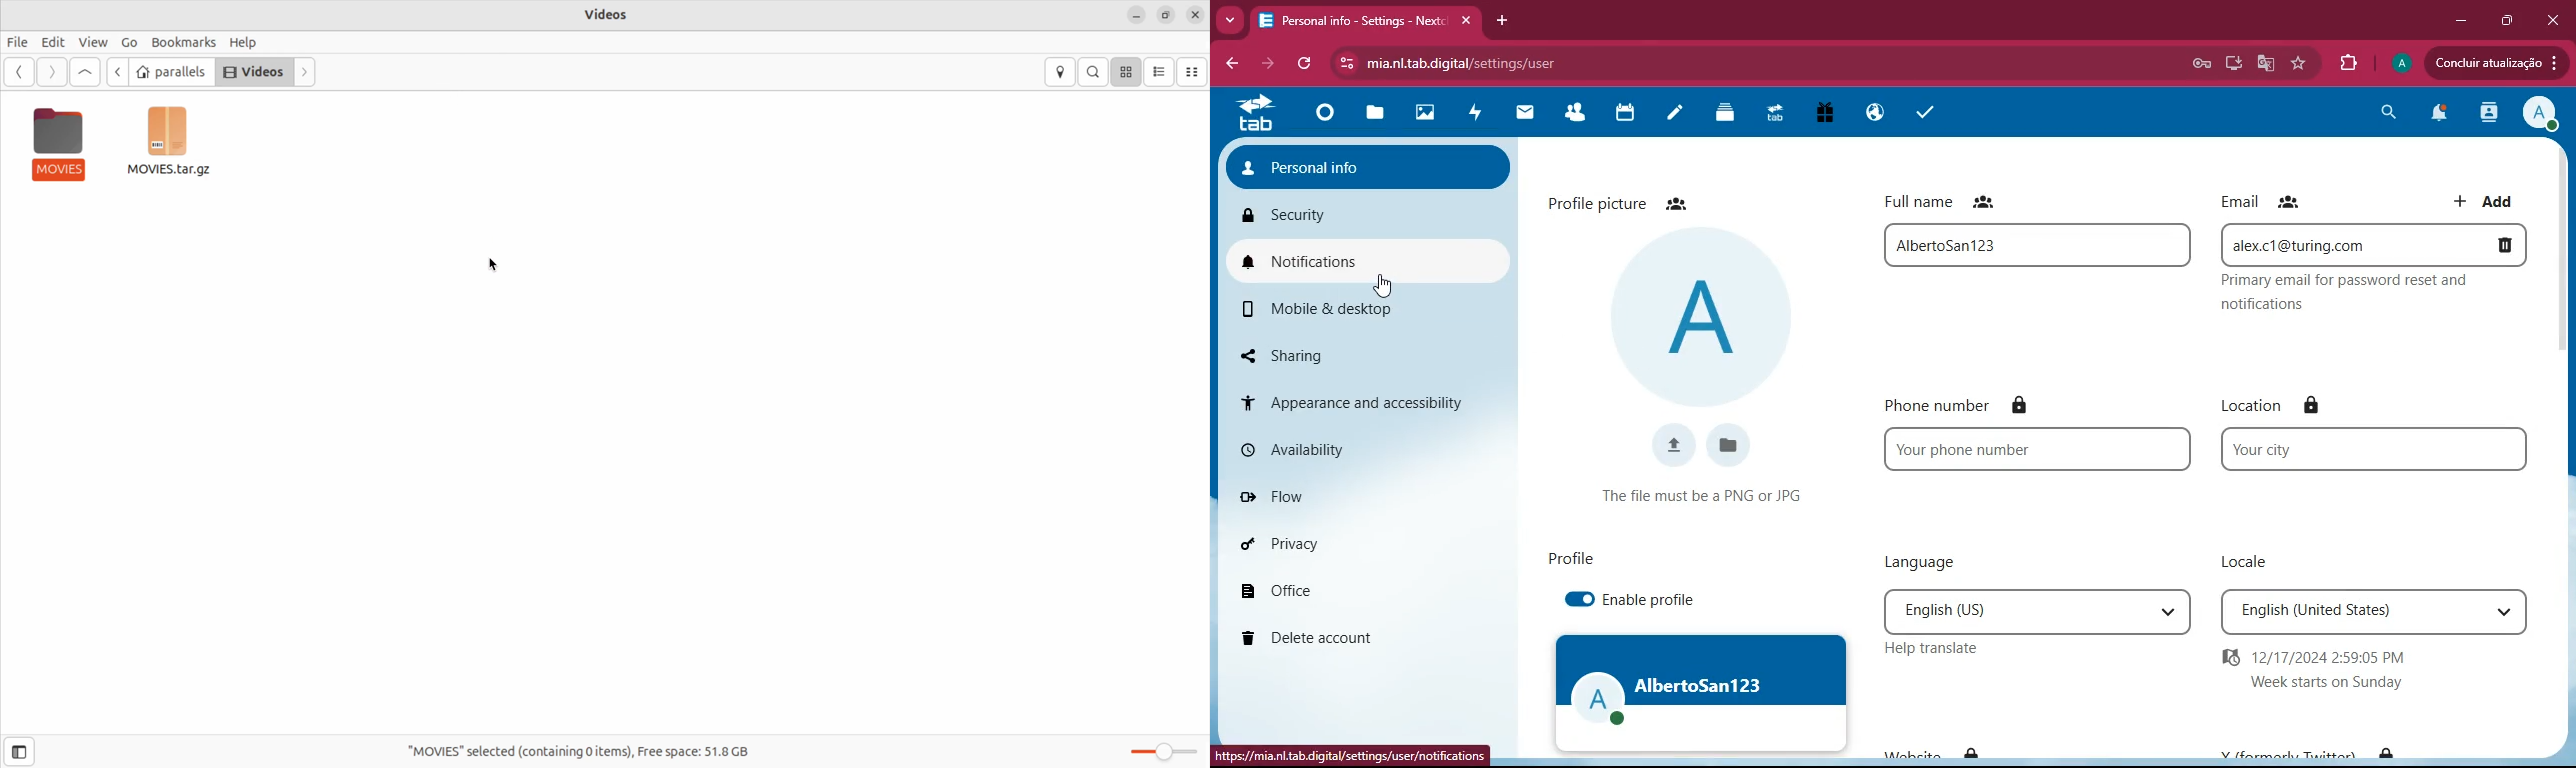 The height and width of the screenshot is (784, 2576). Describe the element at coordinates (2488, 200) in the screenshot. I see `add` at that location.